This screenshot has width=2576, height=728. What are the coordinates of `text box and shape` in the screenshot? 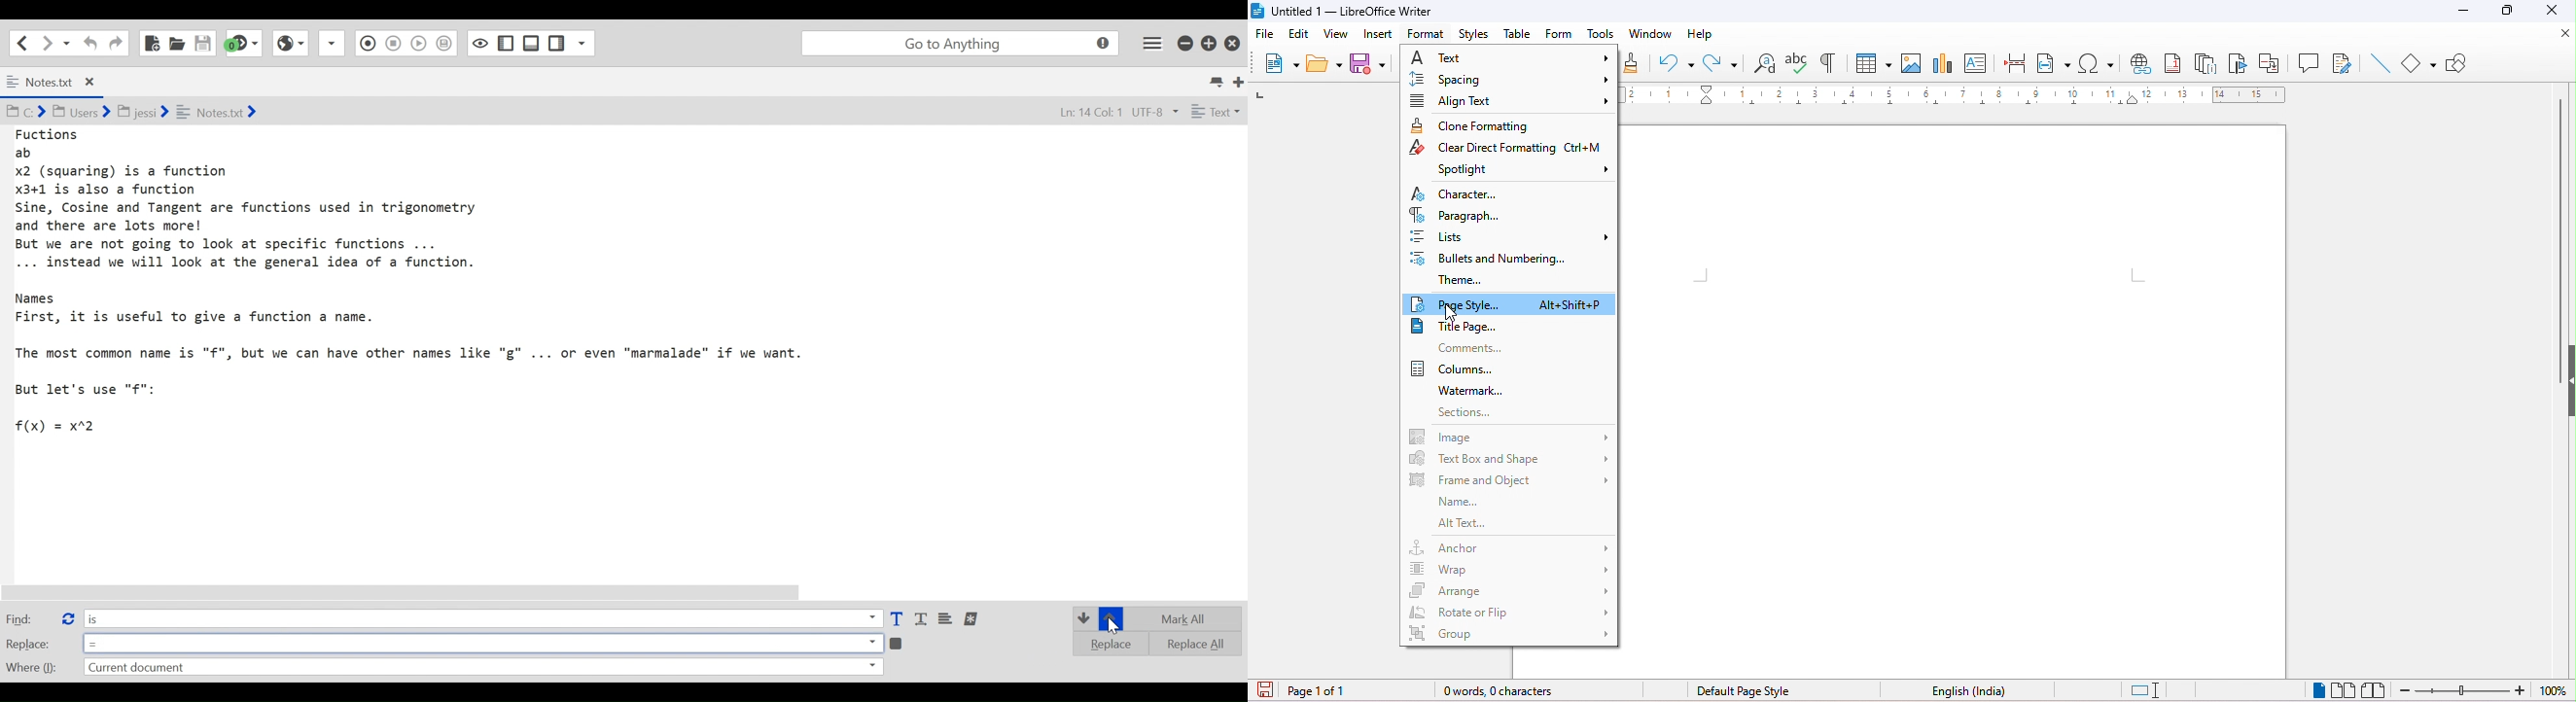 It's located at (1512, 459).